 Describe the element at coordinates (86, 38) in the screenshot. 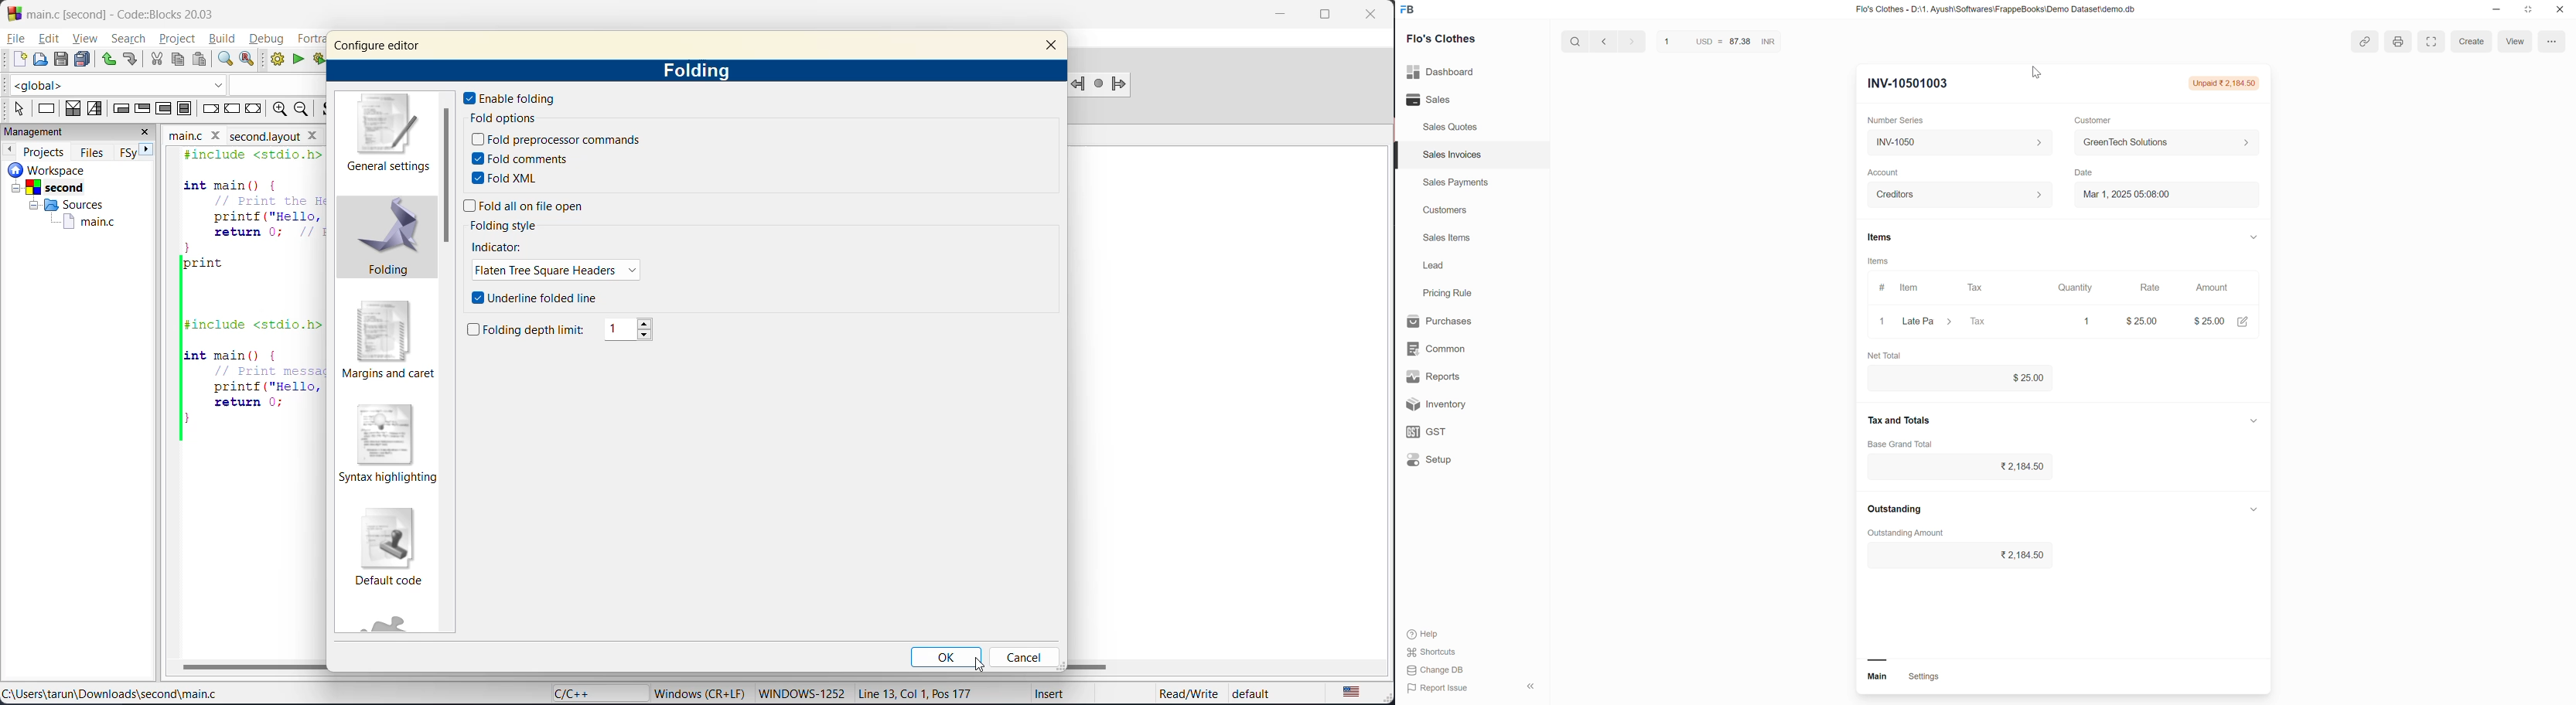

I see `view` at that location.